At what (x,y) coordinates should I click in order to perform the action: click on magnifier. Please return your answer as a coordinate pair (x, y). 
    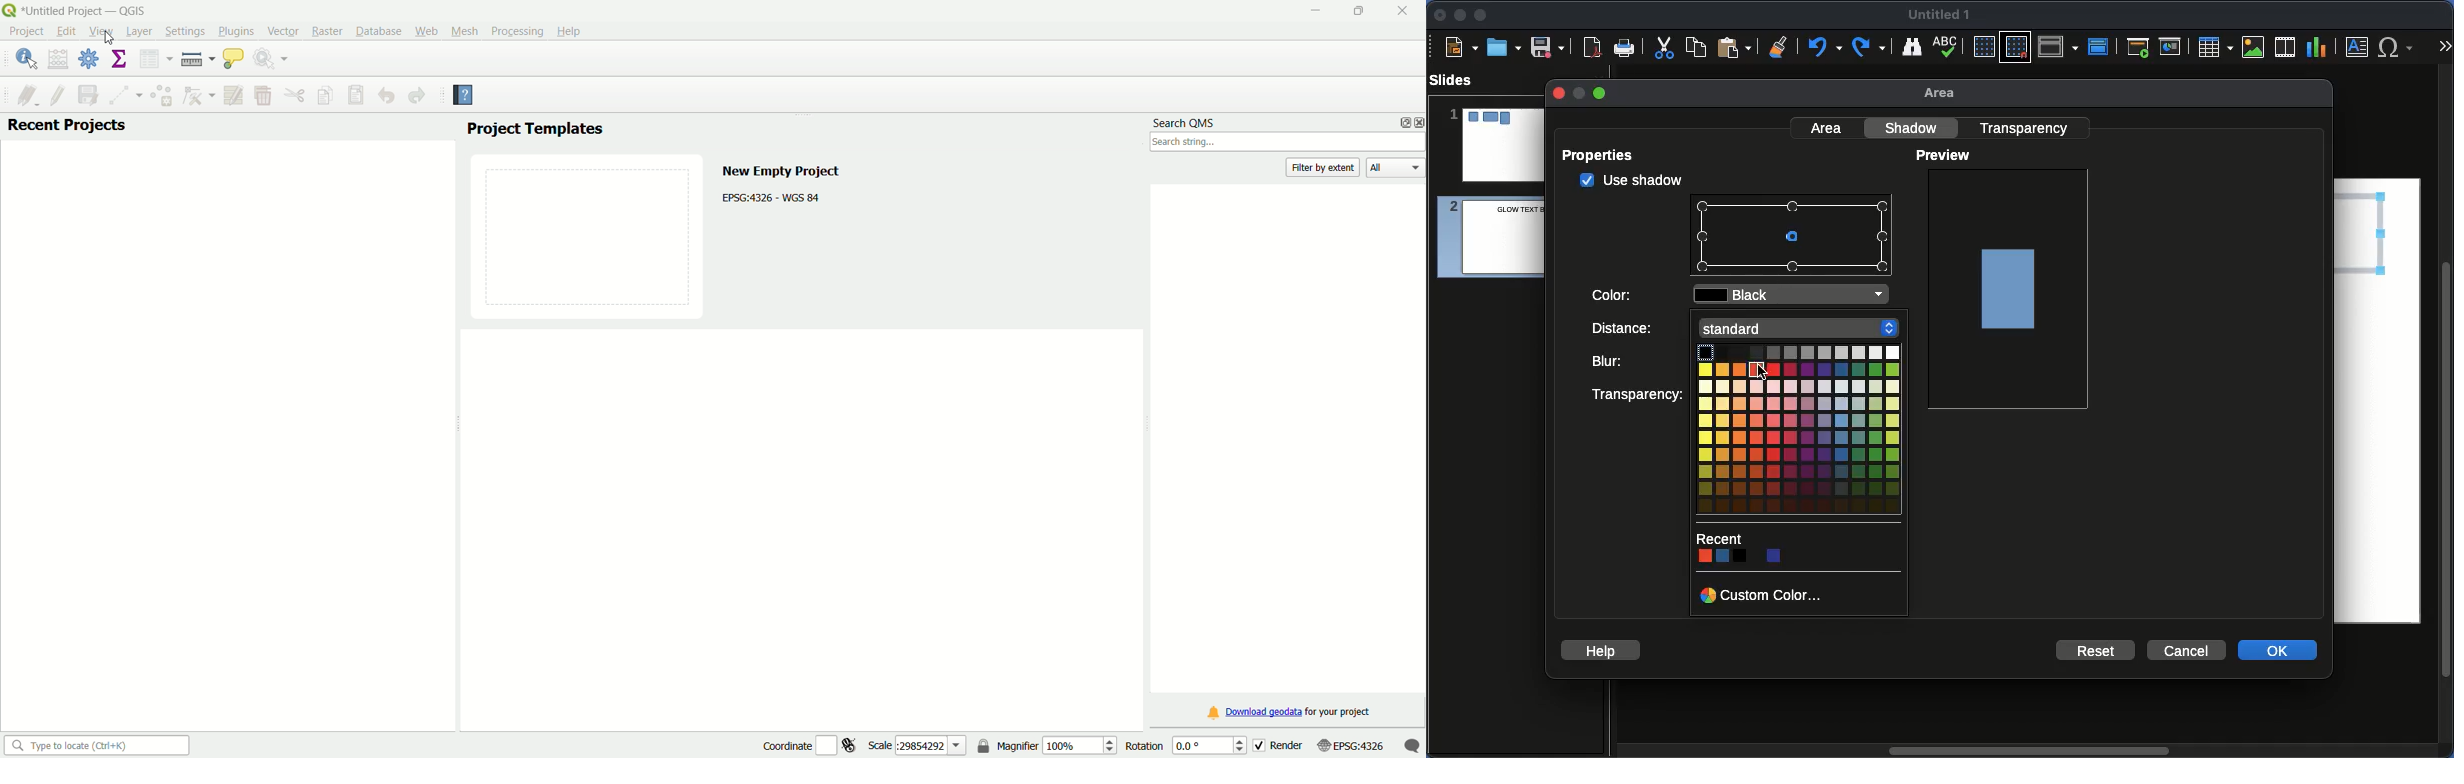
    Looking at the image, I should click on (1057, 745).